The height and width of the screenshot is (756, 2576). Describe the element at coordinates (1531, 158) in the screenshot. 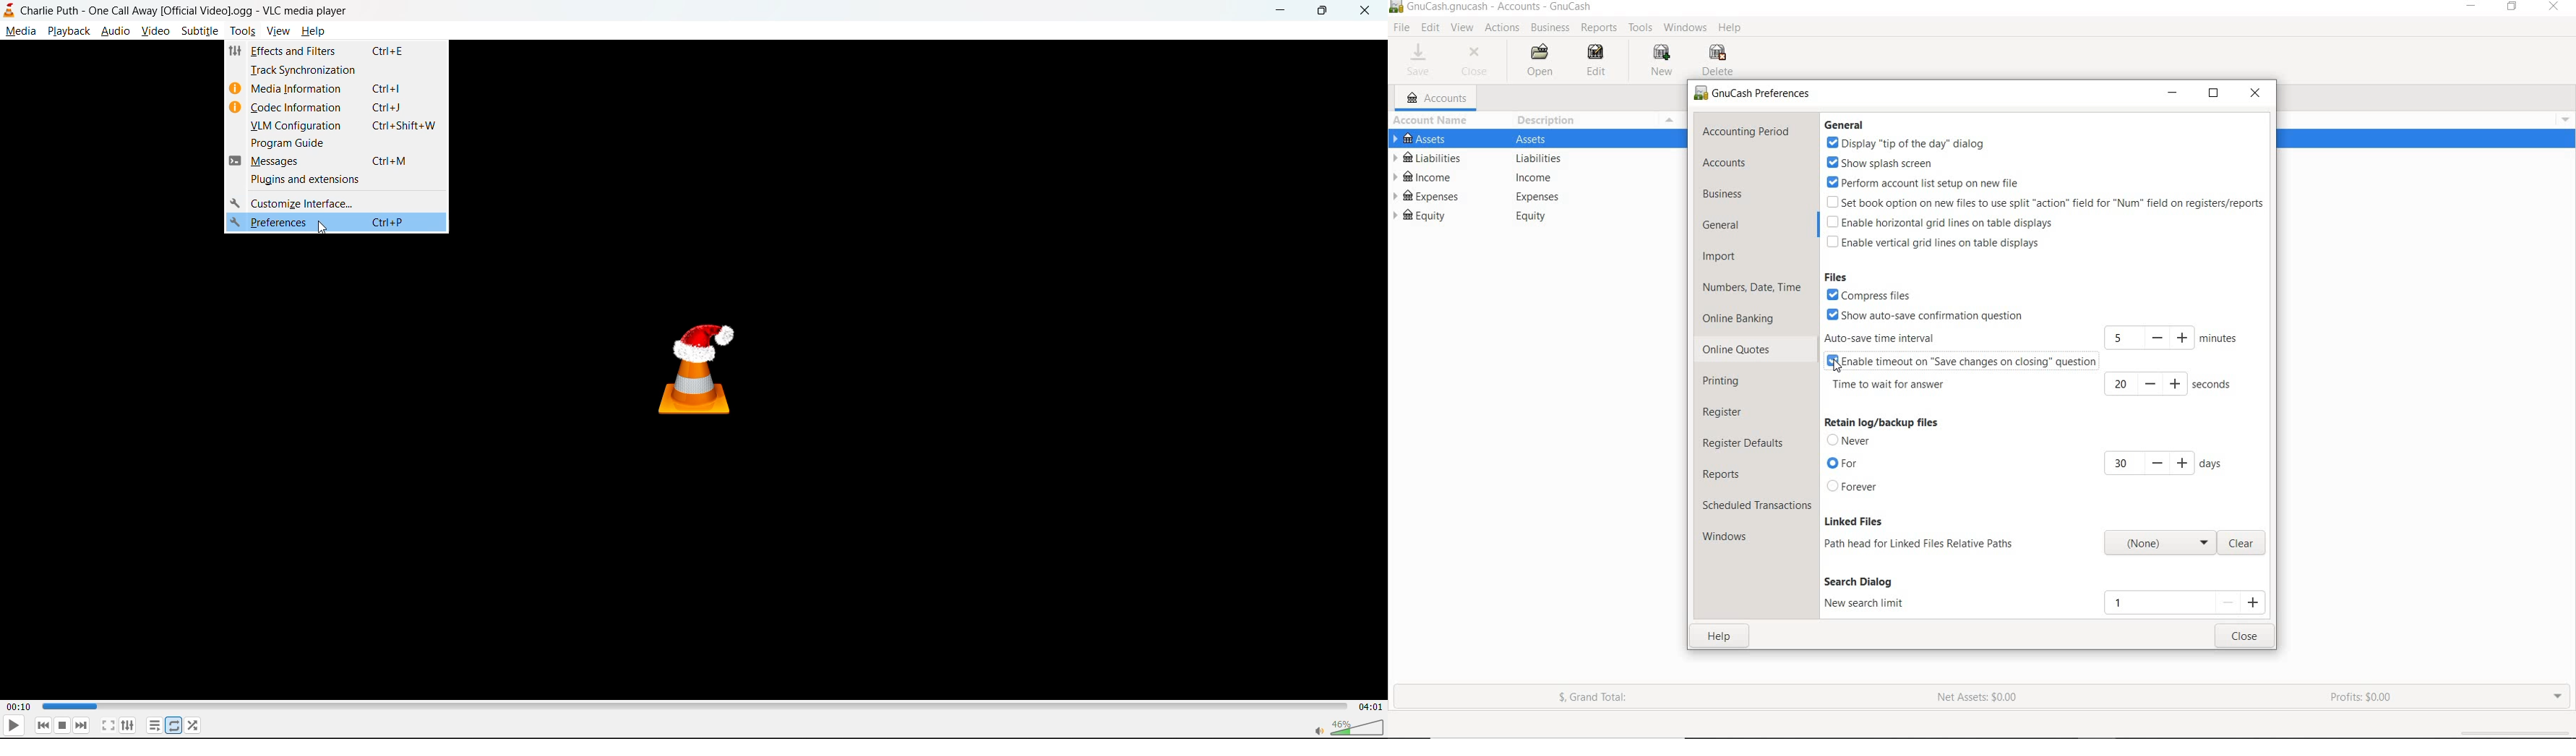

I see `LIABILITIES` at that location.